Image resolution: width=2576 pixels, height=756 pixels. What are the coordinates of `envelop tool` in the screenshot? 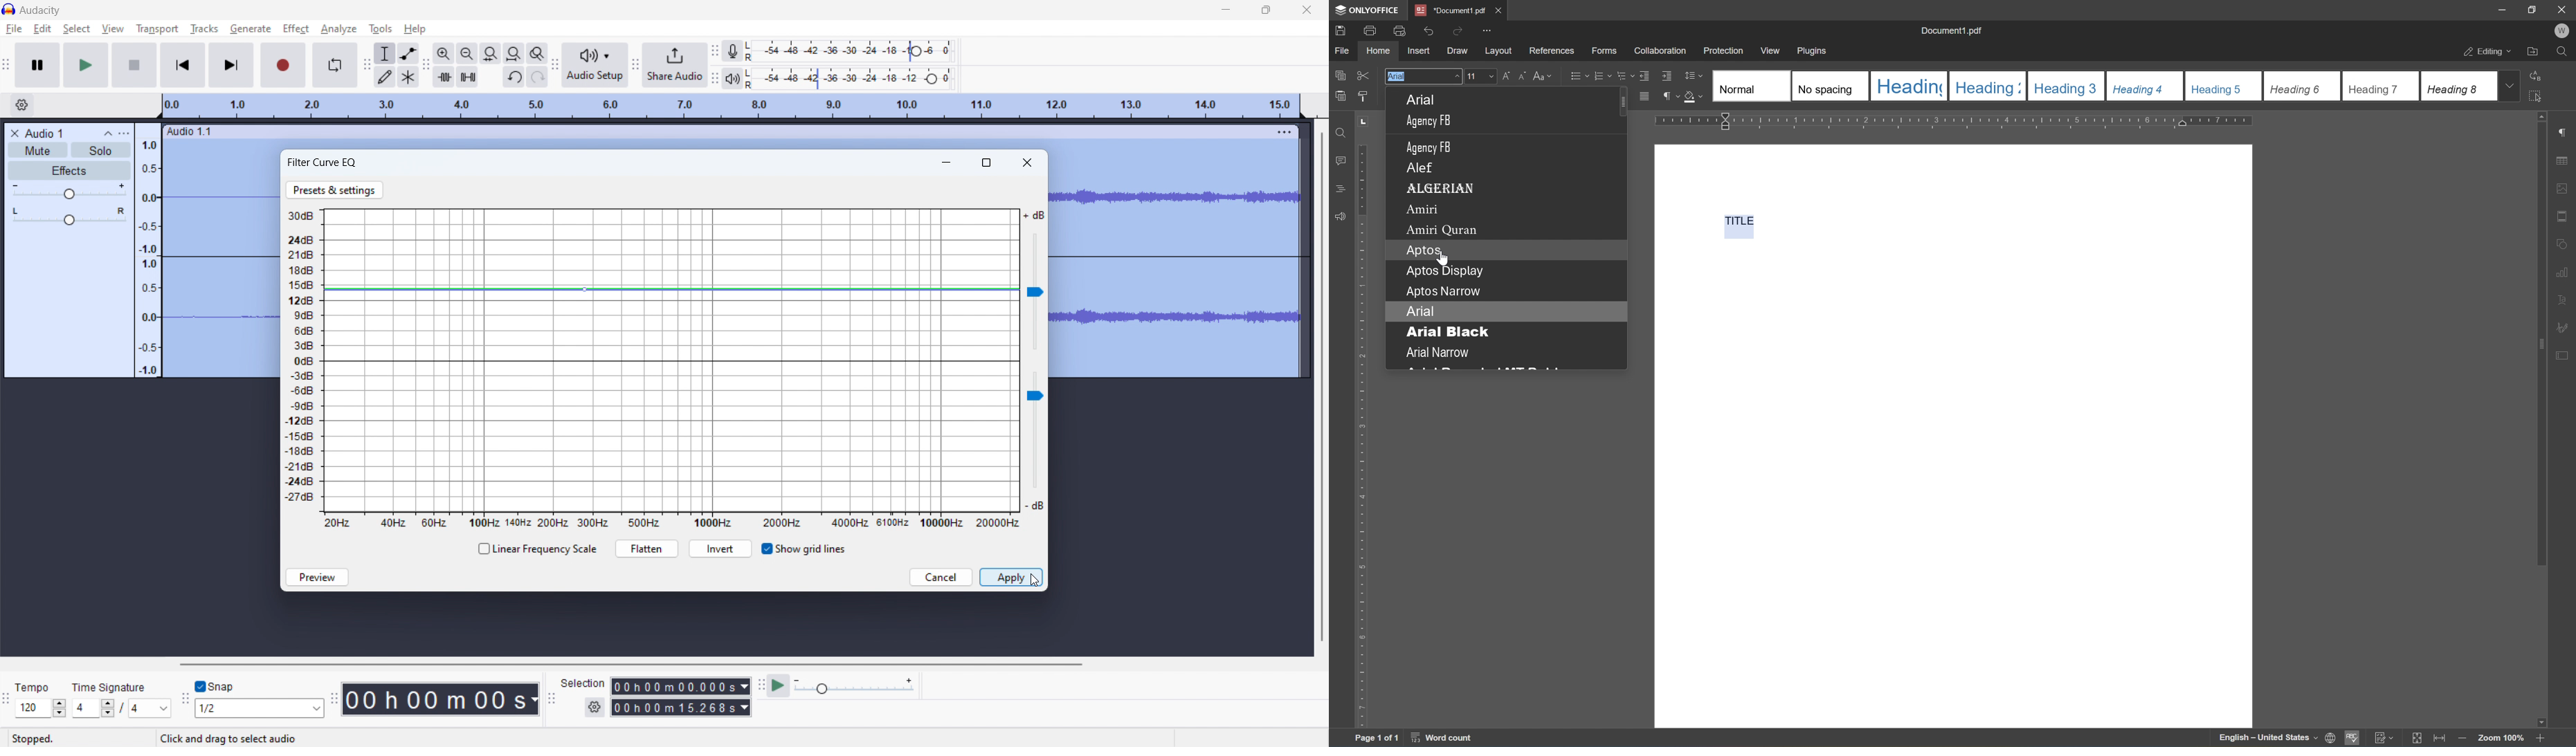 It's located at (408, 53).